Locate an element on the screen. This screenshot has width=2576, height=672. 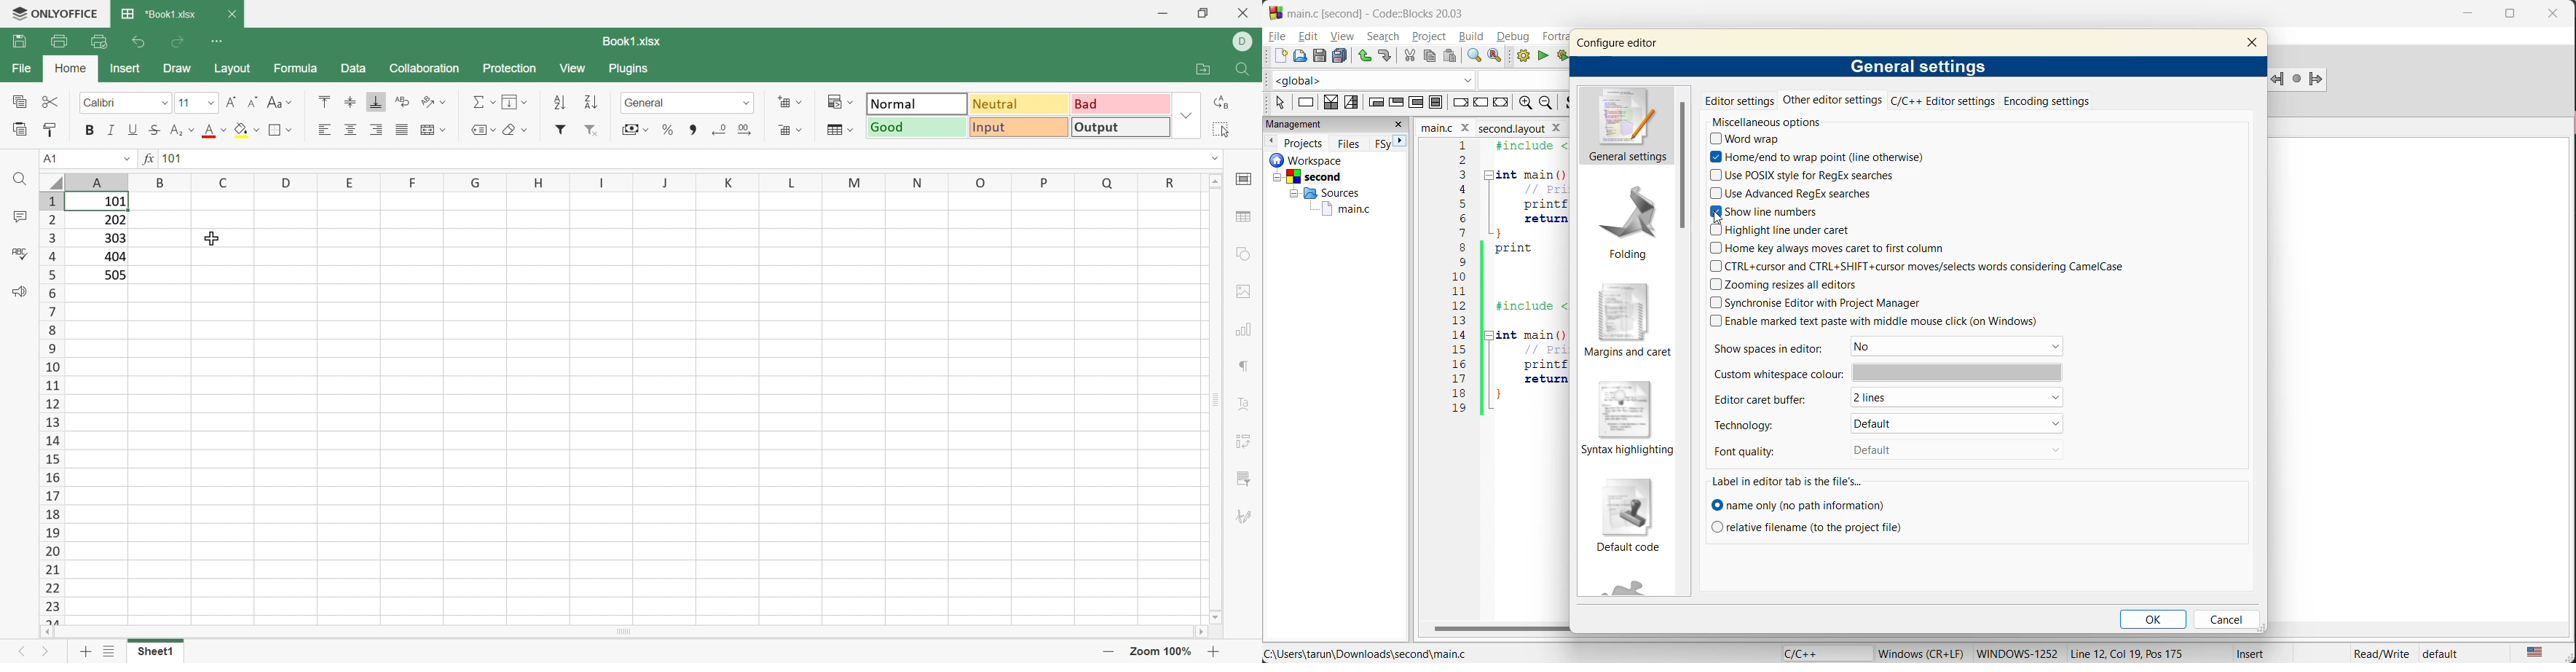
build is located at coordinates (1521, 58).